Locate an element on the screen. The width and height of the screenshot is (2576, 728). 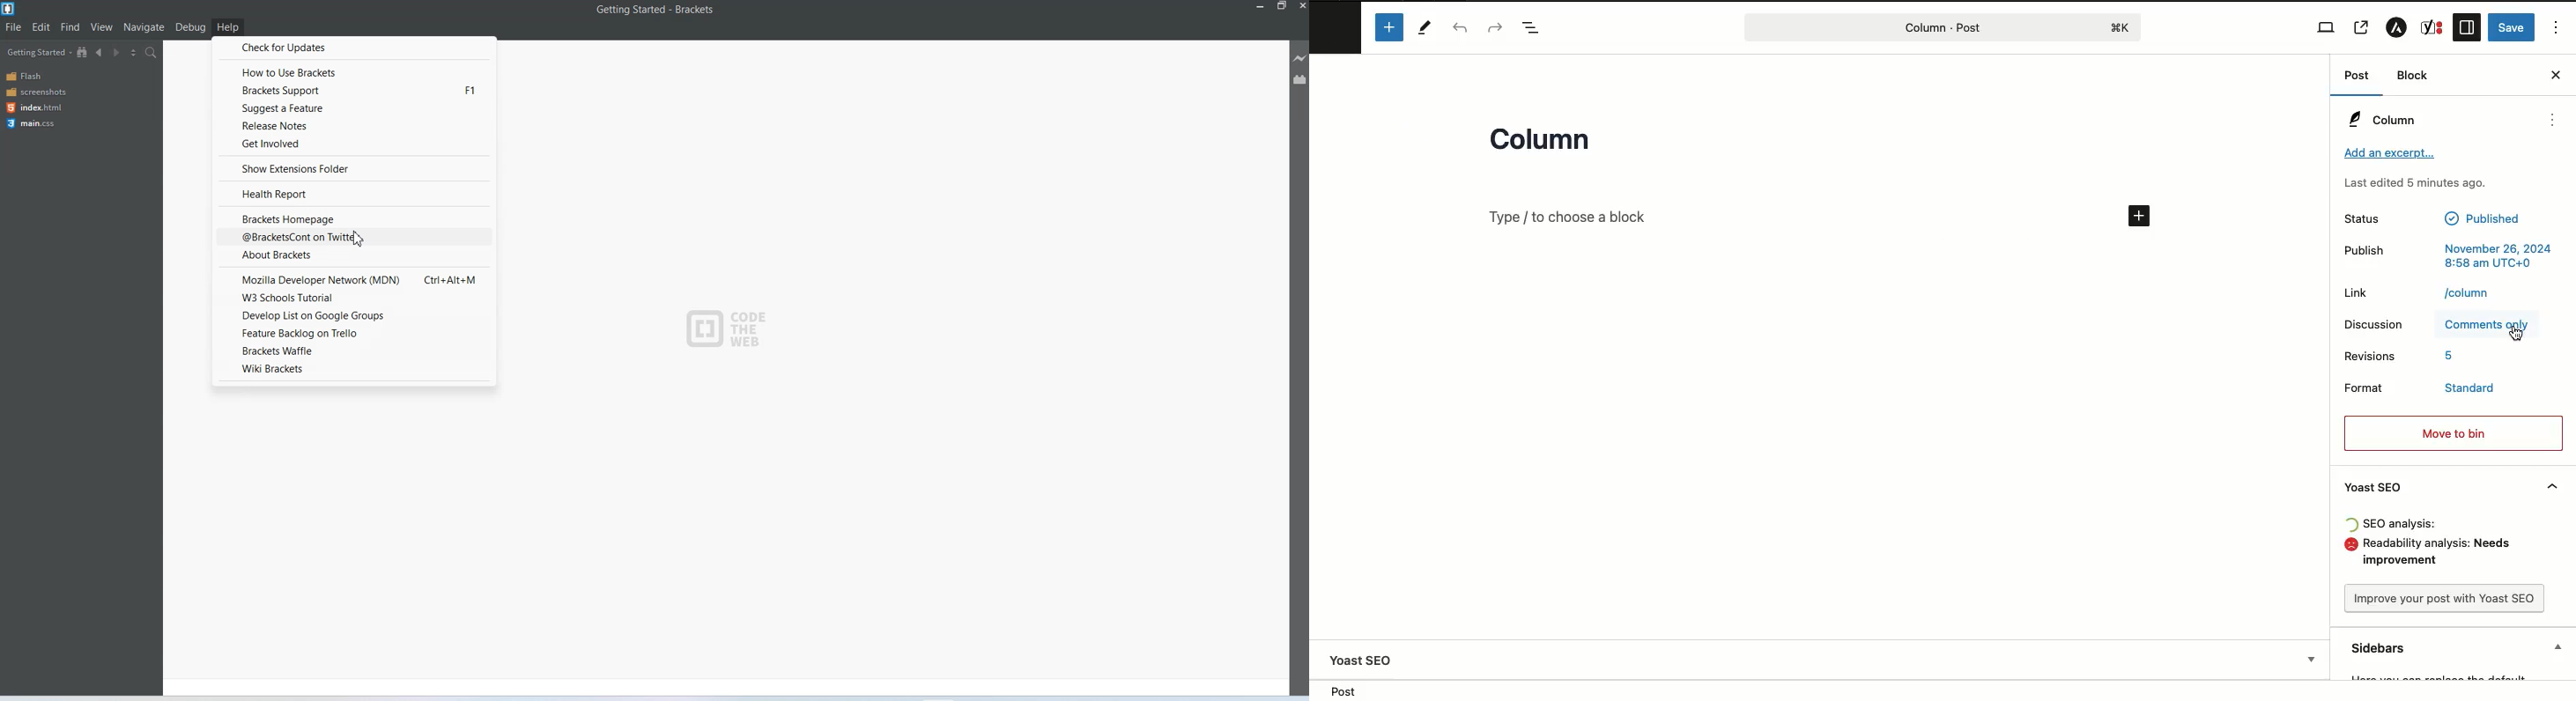
text is located at coordinates (2472, 387).